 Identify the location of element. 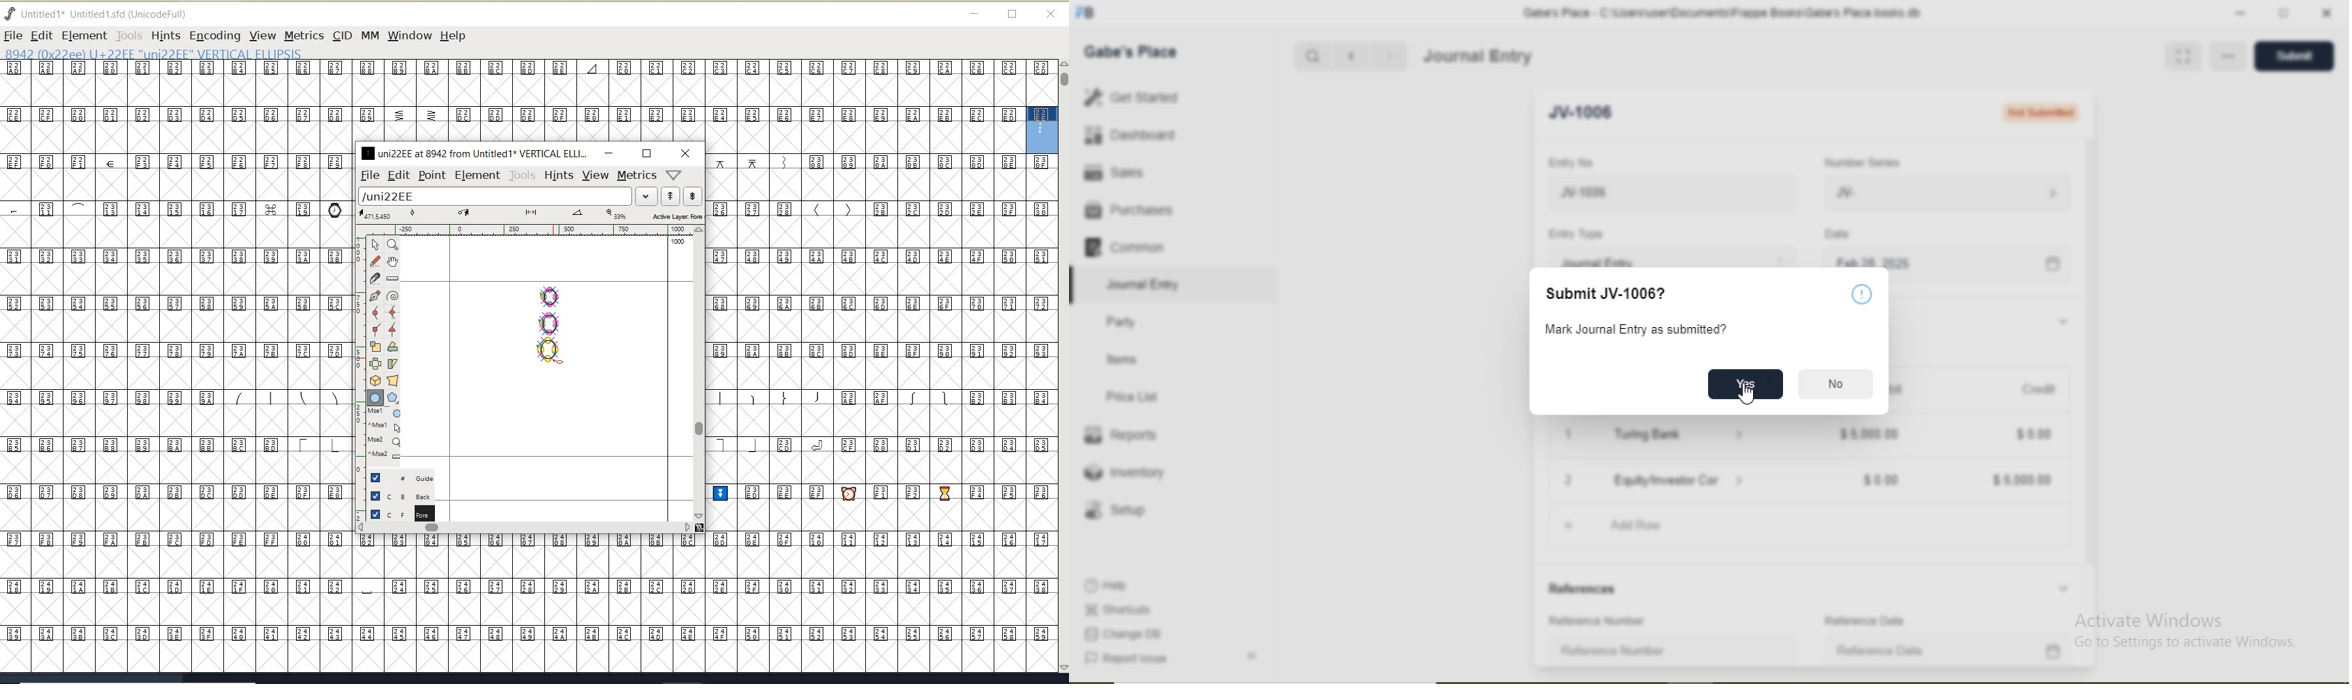
(478, 175).